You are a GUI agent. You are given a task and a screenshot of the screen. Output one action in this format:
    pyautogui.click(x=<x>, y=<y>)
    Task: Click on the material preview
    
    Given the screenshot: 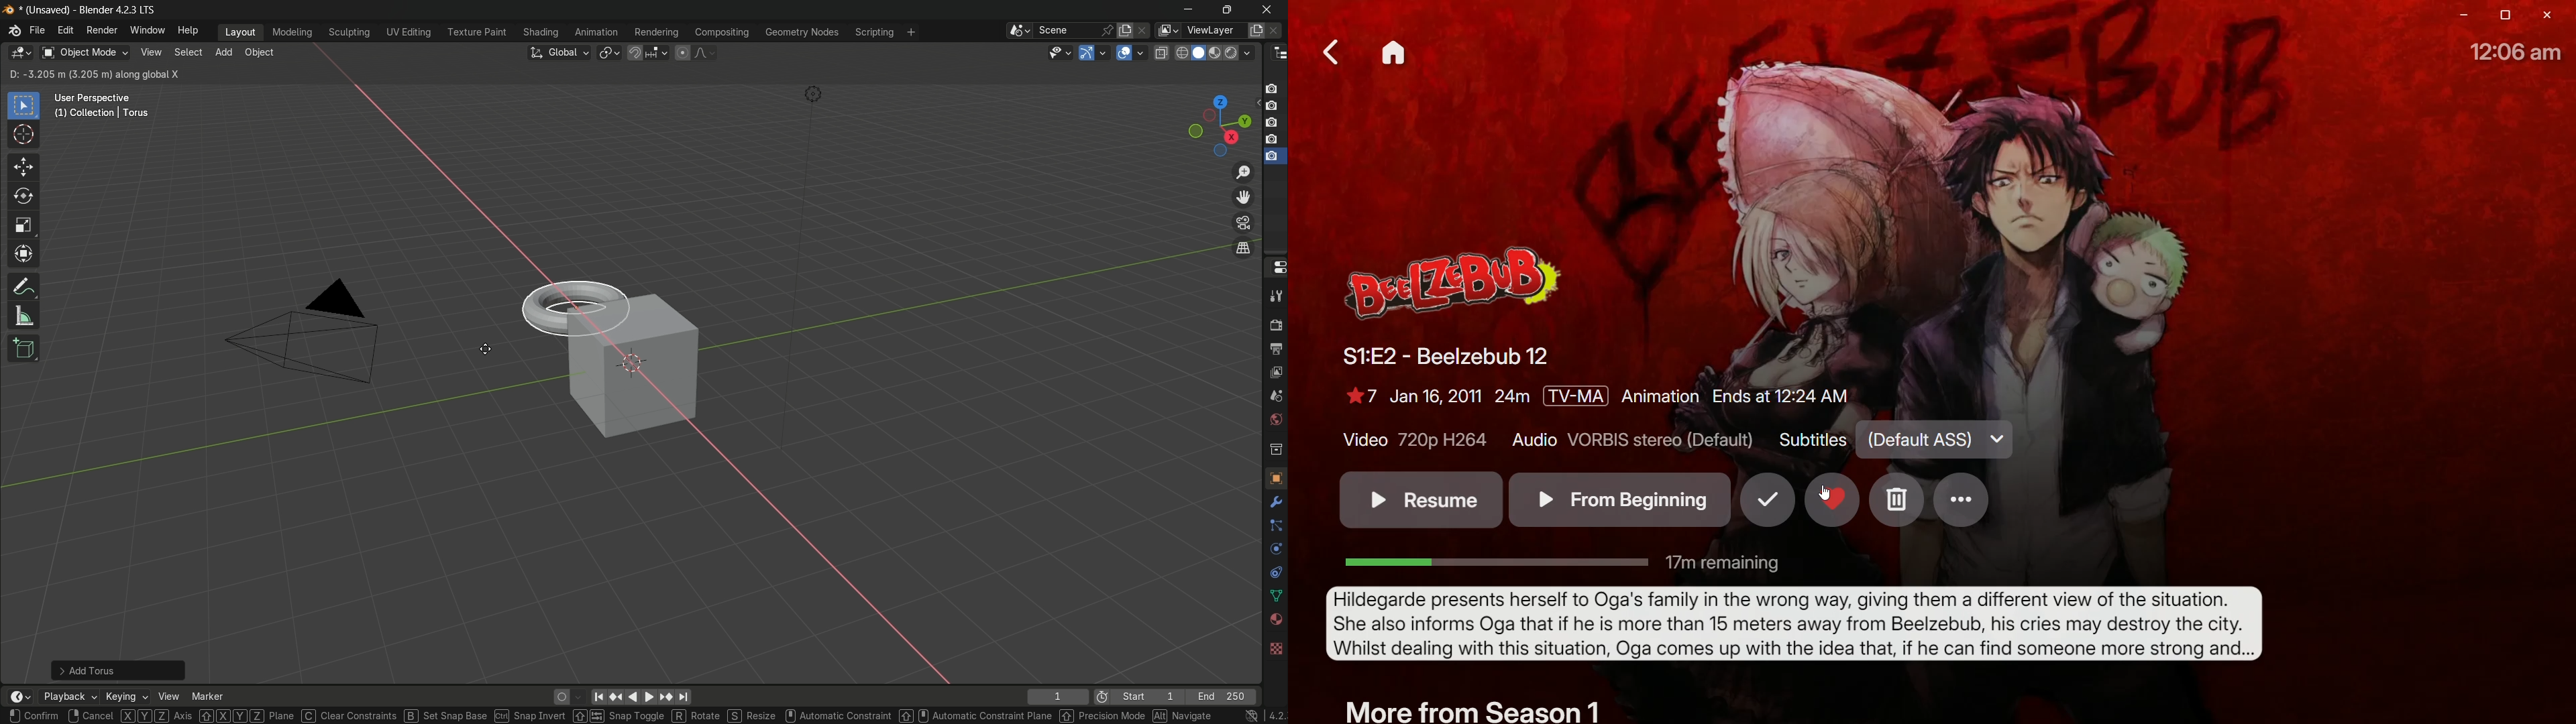 What is the action you would take?
    pyautogui.click(x=1241, y=53)
    